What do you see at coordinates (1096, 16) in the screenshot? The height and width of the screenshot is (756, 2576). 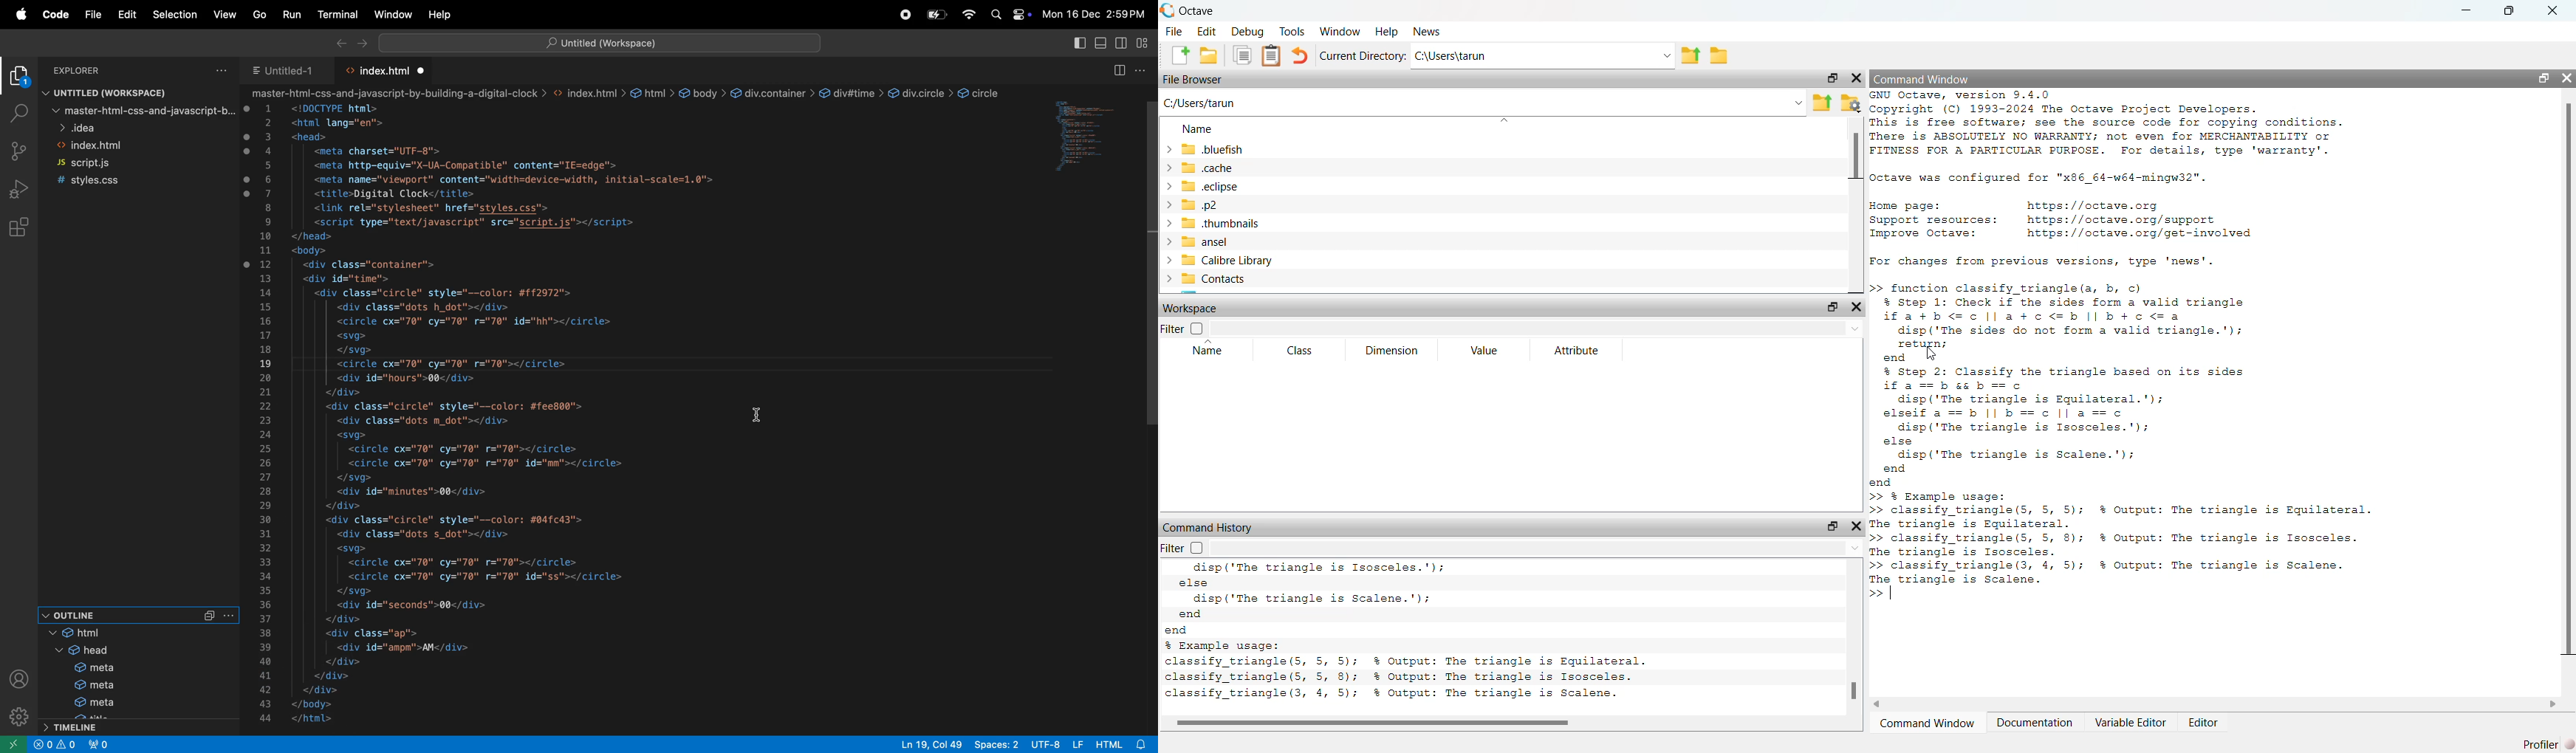 I see `Mon 16 Dec 2:59 PM` at bounding box center [1096, 16].